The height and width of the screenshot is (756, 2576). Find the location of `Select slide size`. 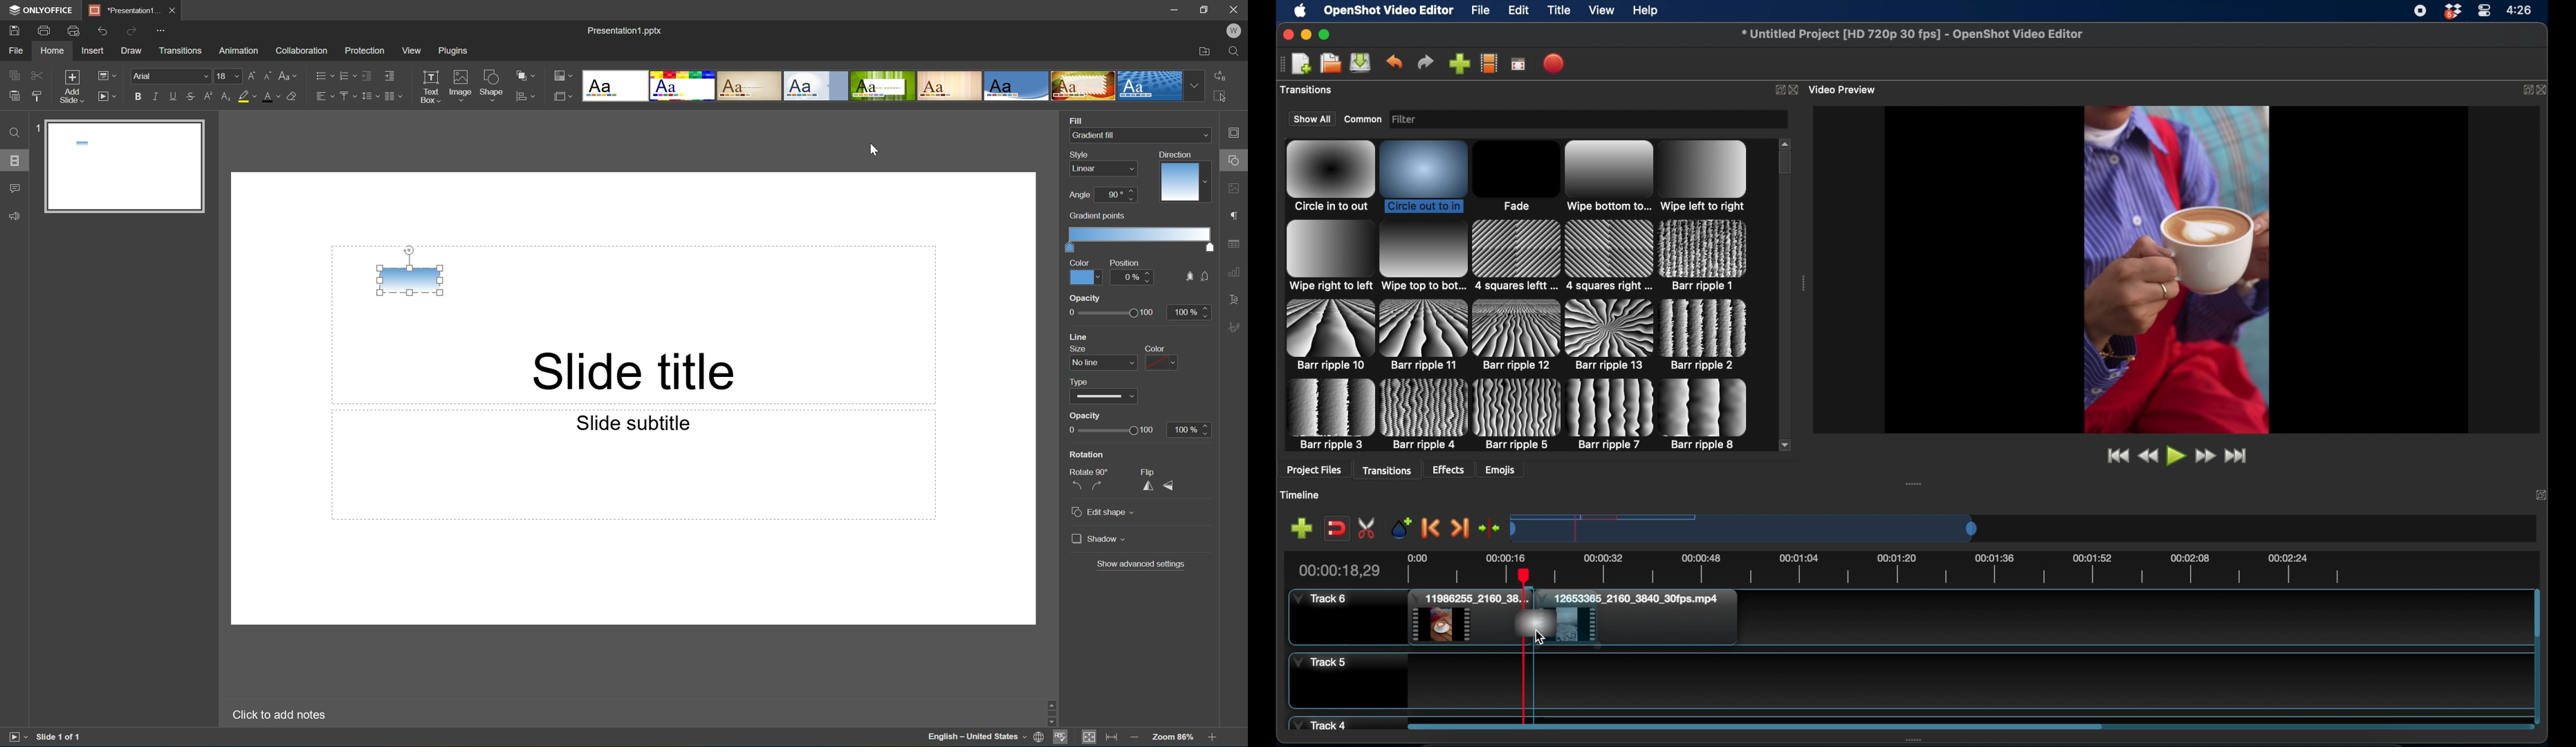

Select slide size is located at coordinates (563, 98).